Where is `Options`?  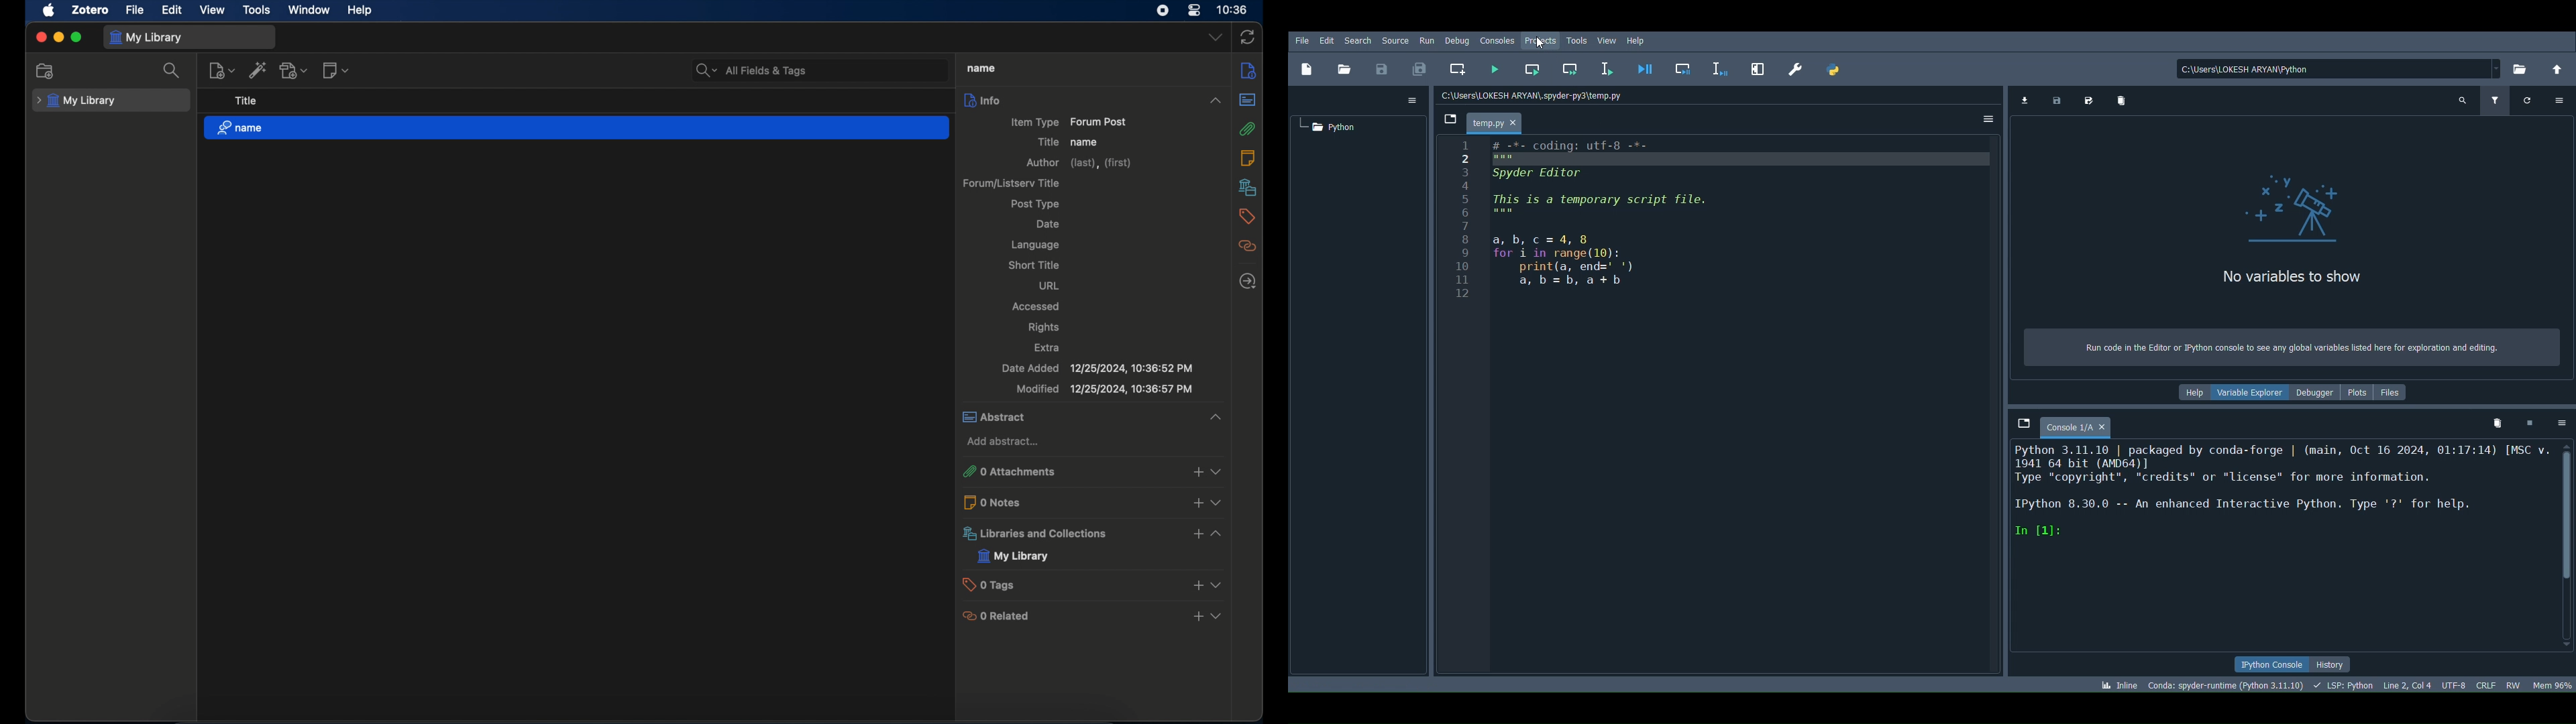
Options is located at coordinates (2561, 101).